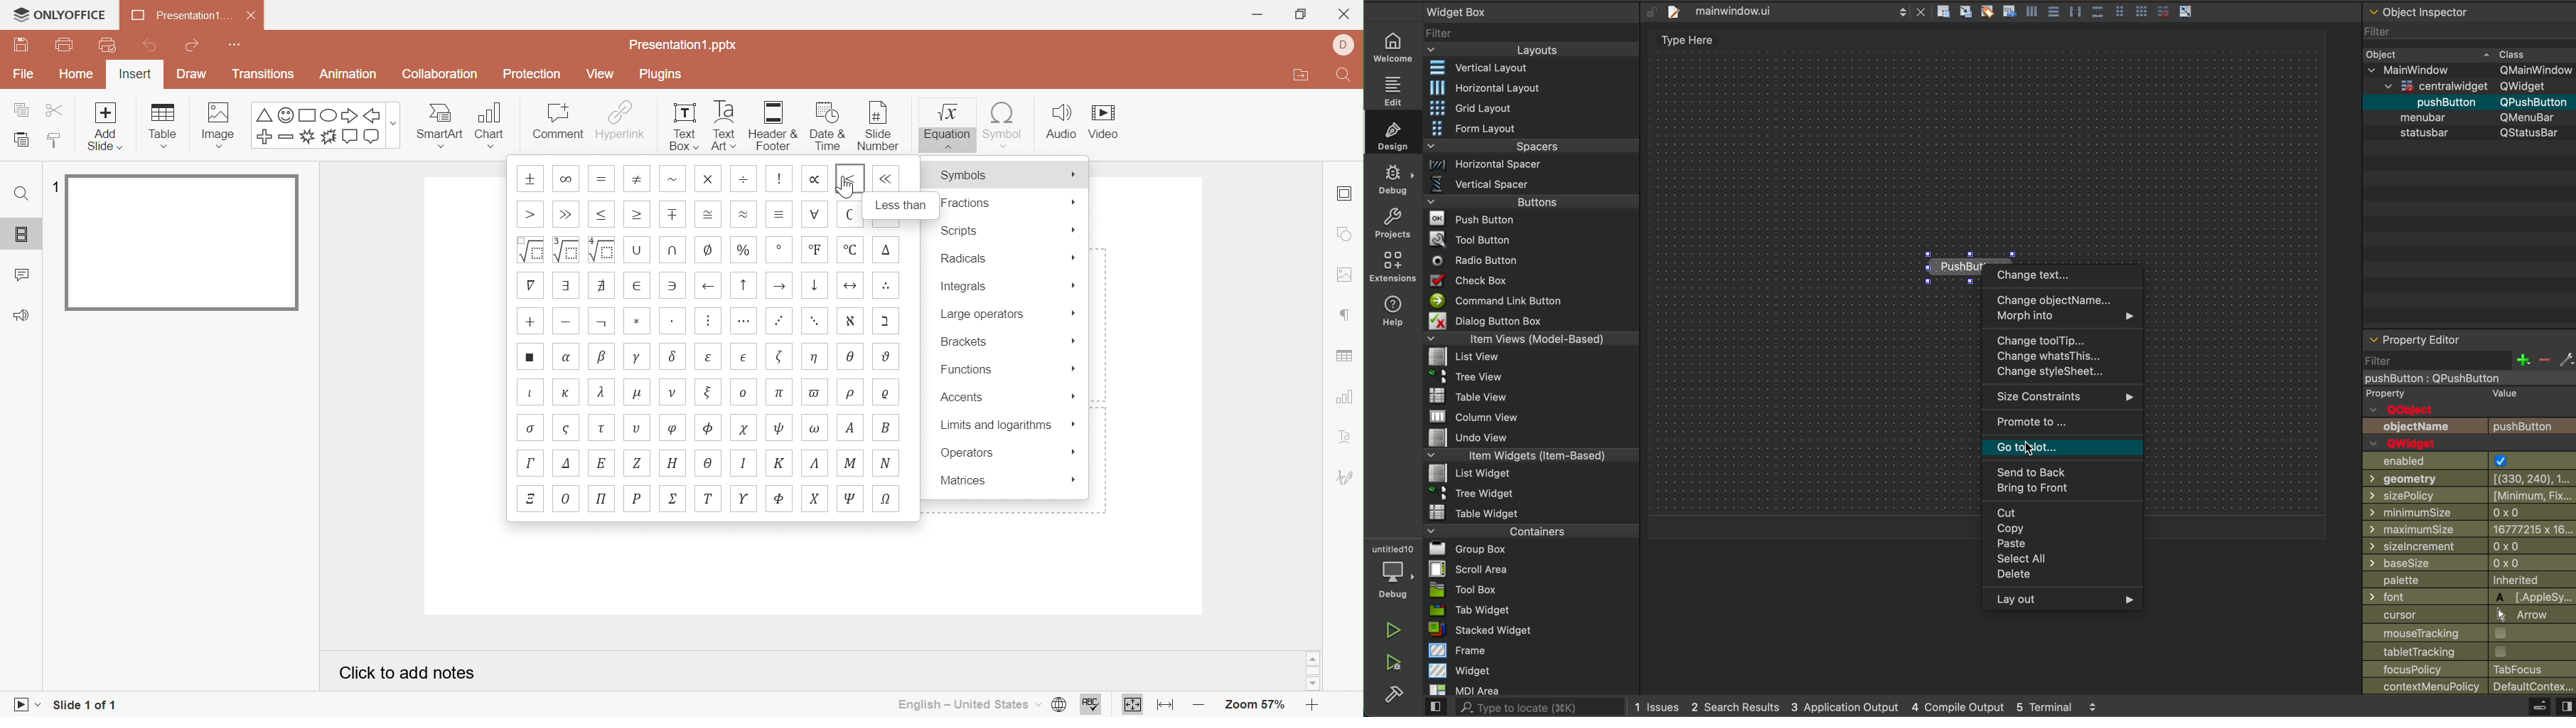  Describe the element at coordinates (1313, 673) in the screenshot. I see `Scroll Bar` at that location.